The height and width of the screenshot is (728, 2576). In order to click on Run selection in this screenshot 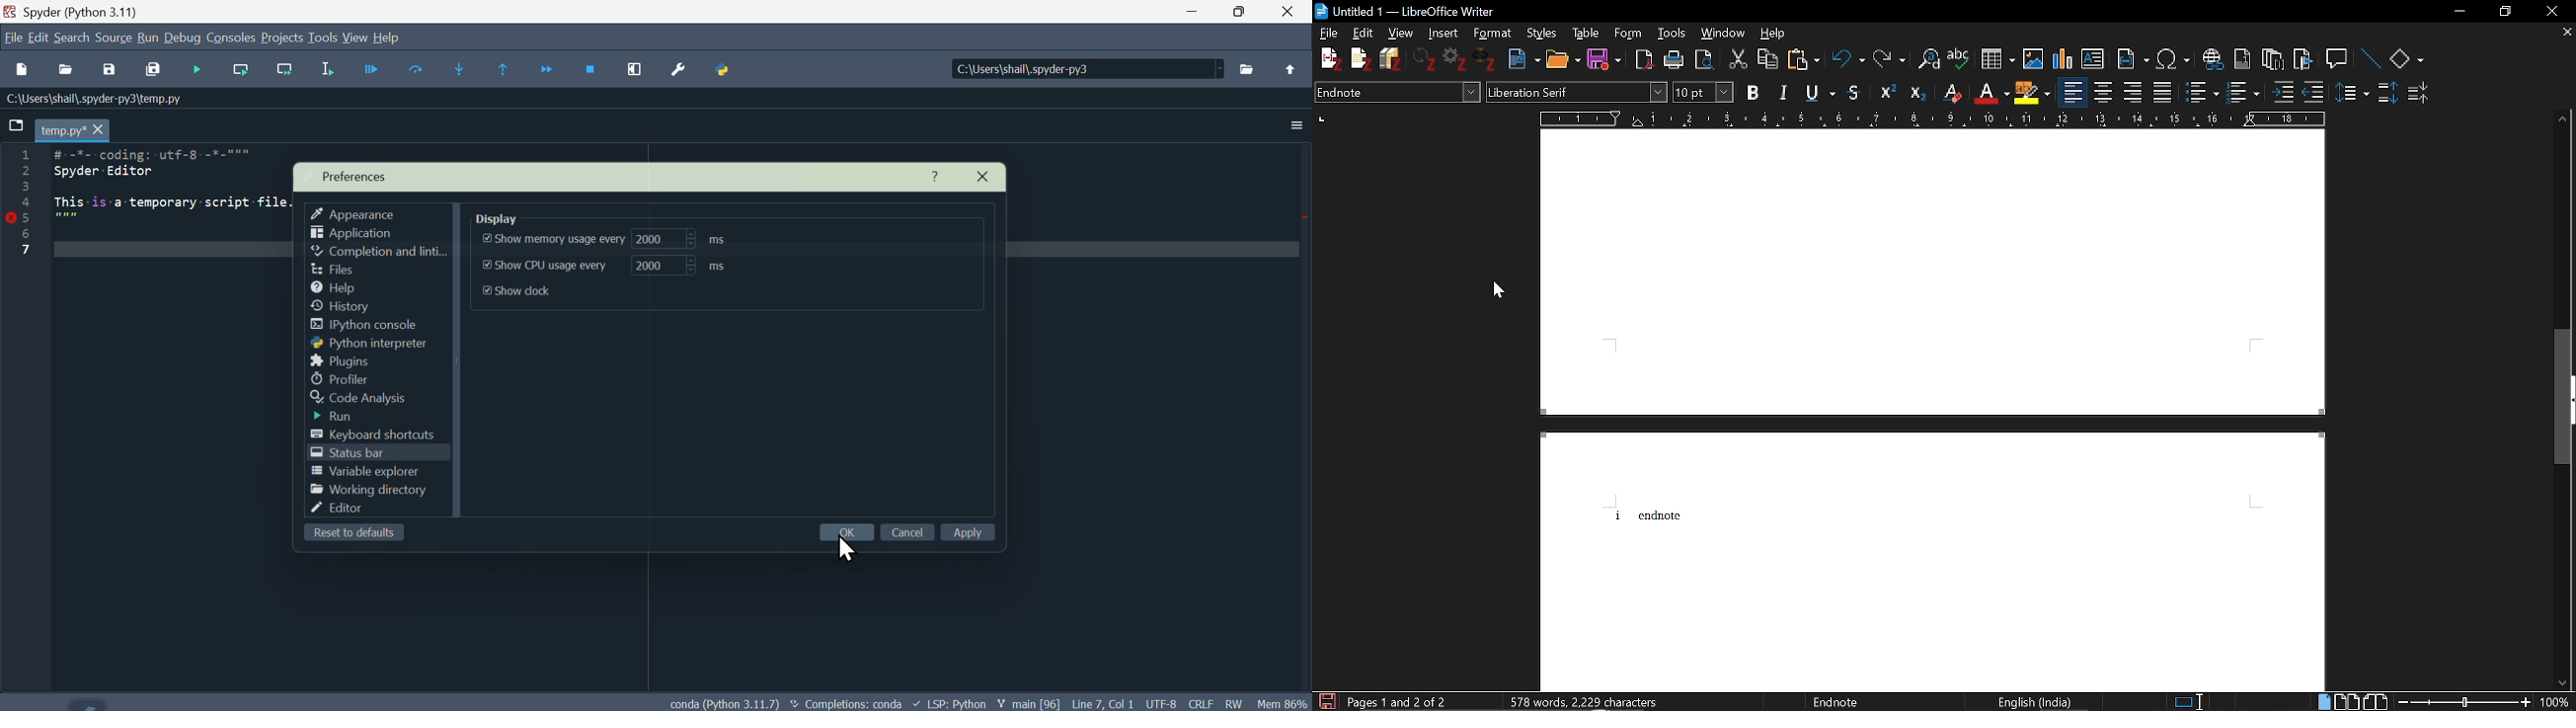, I will do `click(329, 72)`.